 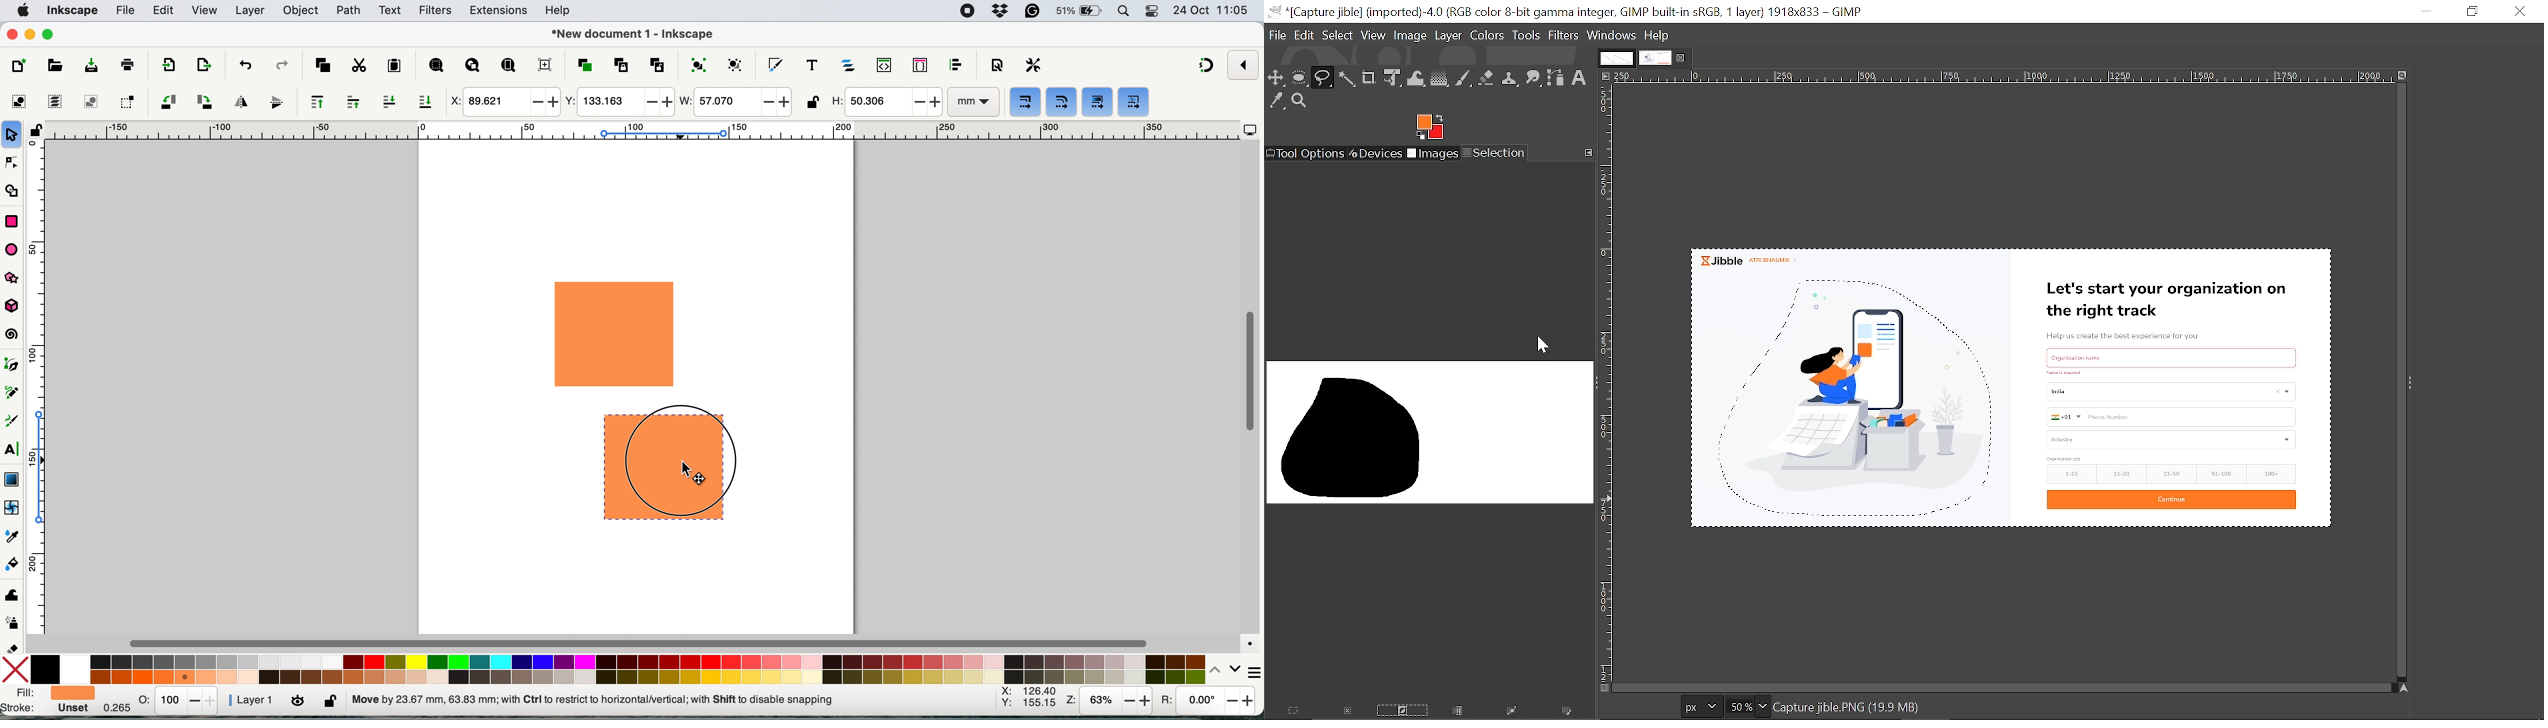 What do you see at coordinates (545, 64) in the screenshot?
I see `zoom center page` at bounding box center [545, 64].